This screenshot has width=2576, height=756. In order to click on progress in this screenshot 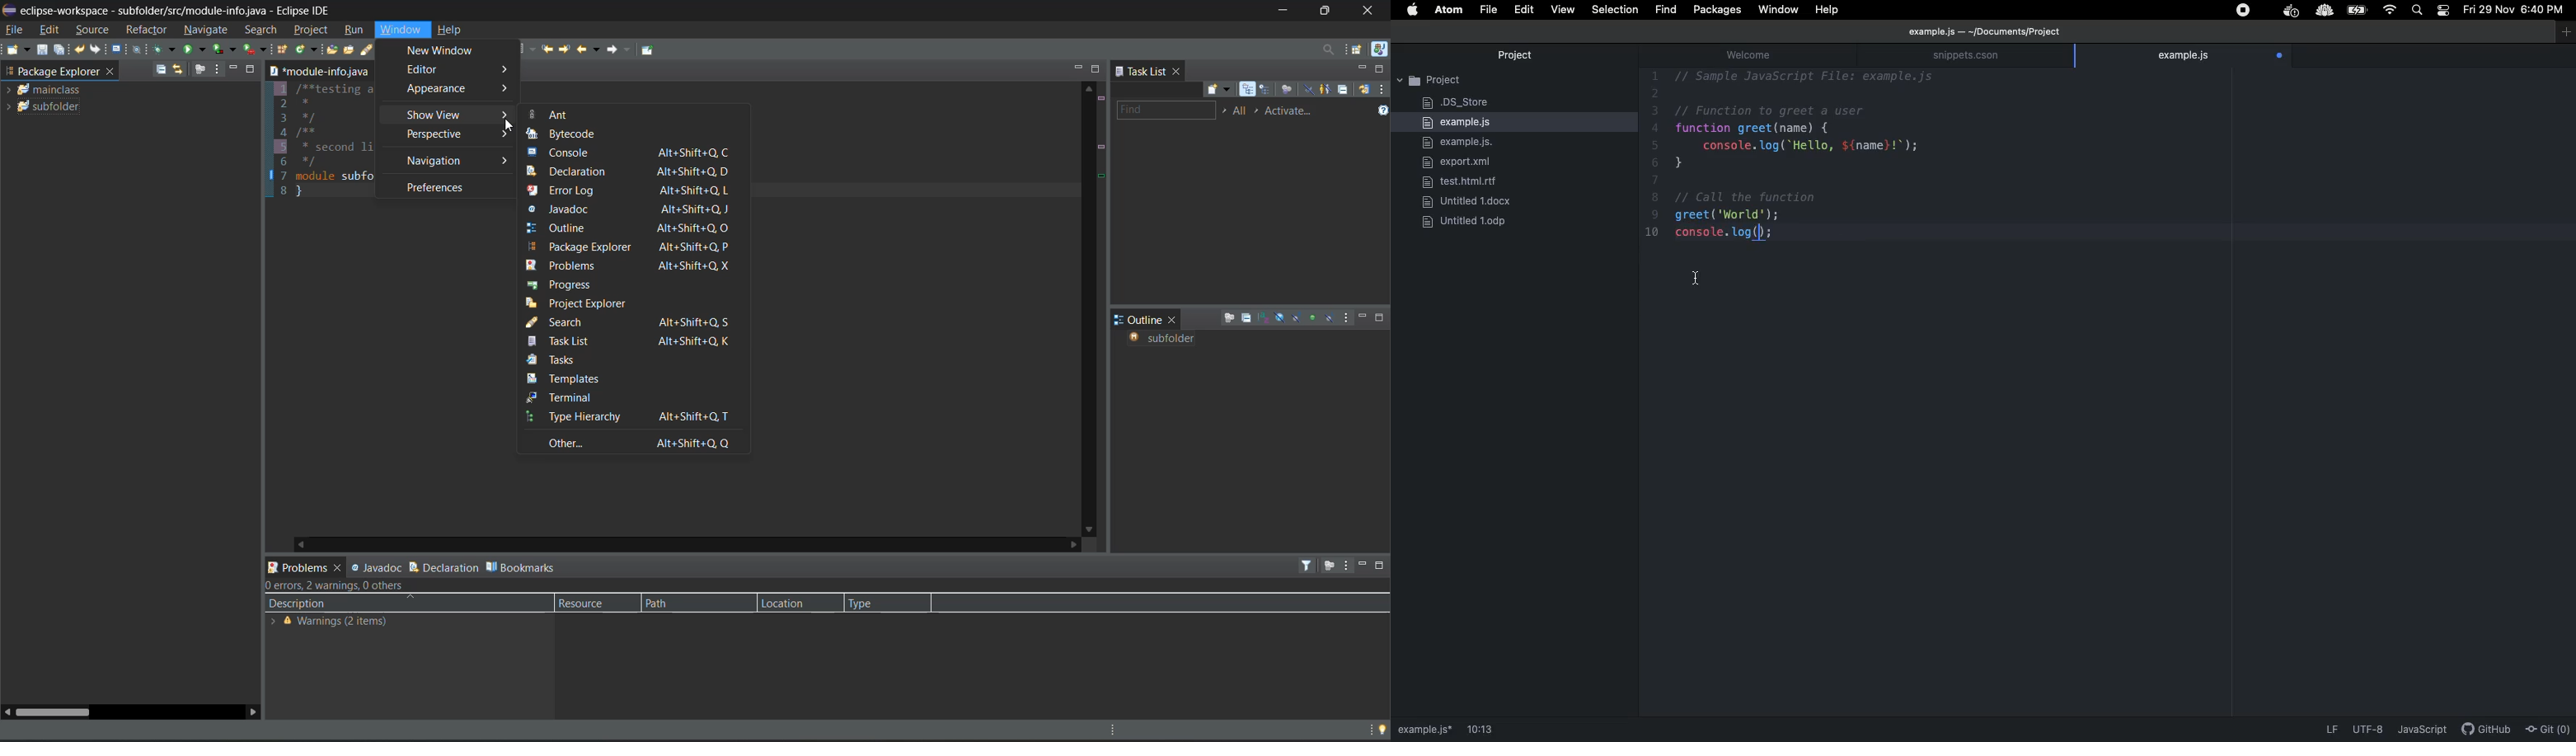, I will do `click(563, 283)`.